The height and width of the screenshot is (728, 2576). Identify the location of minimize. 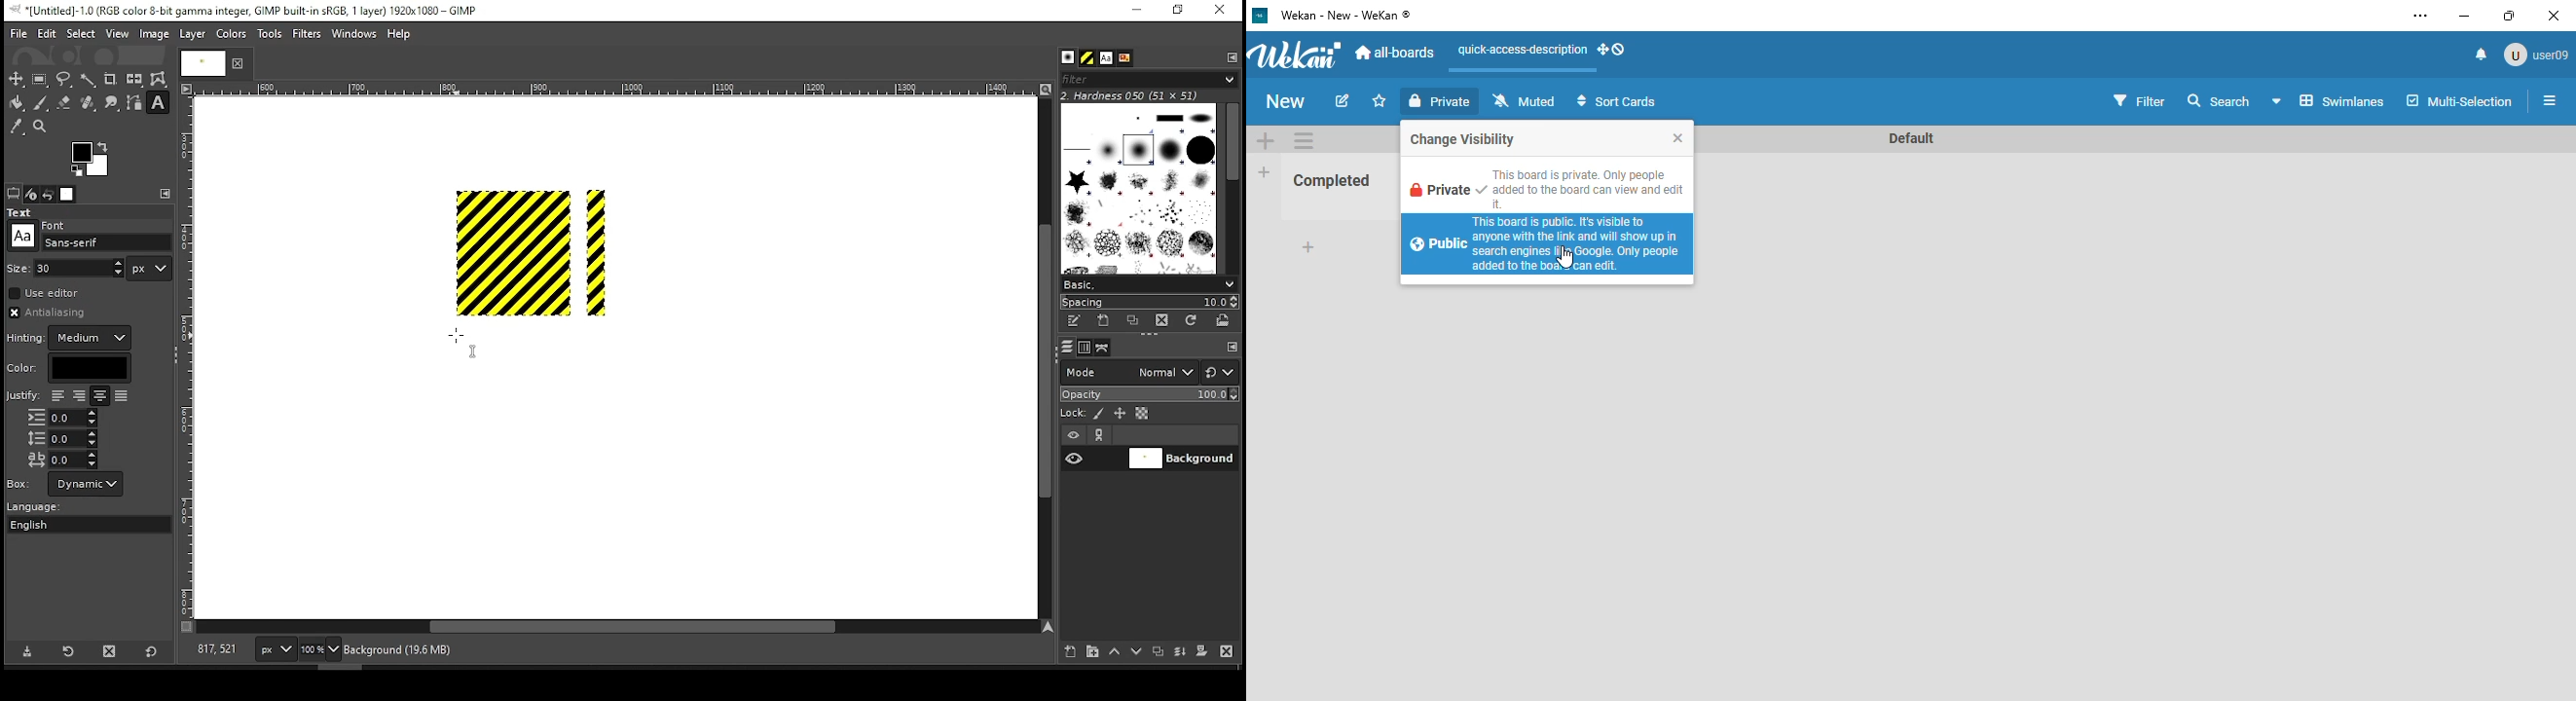
(2465, 16).